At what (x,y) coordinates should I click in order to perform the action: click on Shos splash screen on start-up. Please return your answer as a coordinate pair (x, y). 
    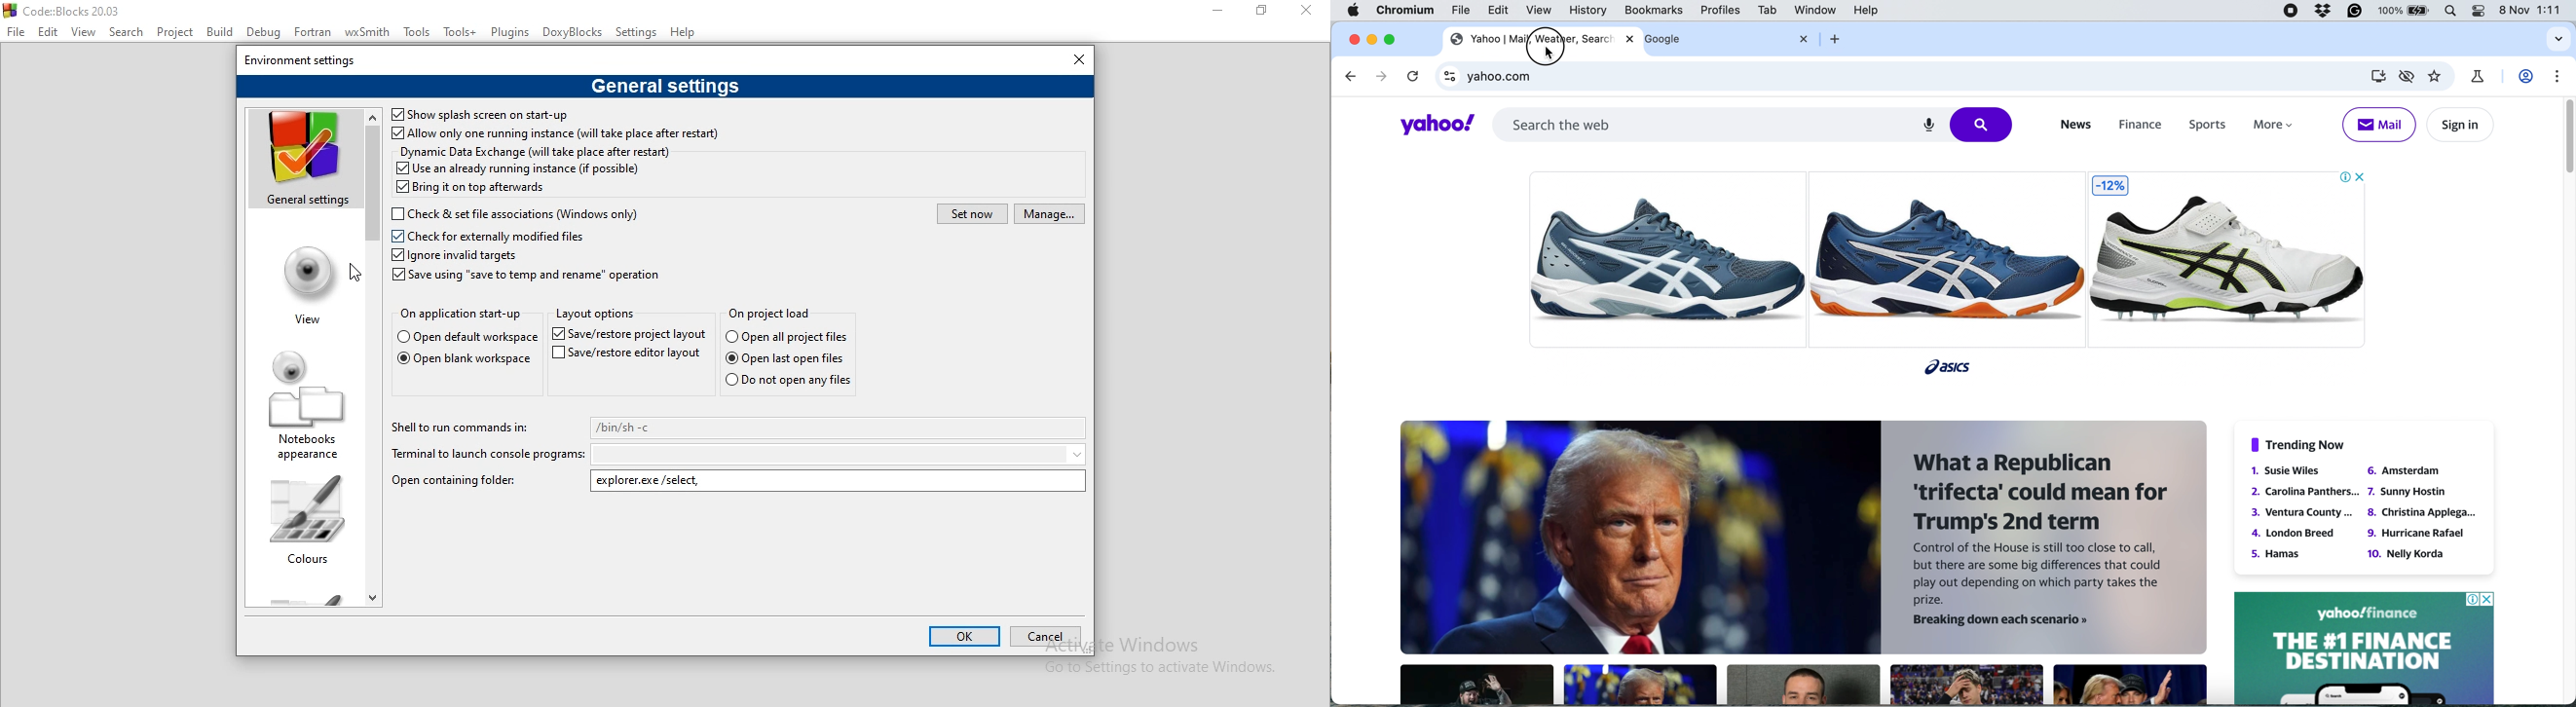
    Looking at the image, I should click on (478, 114).